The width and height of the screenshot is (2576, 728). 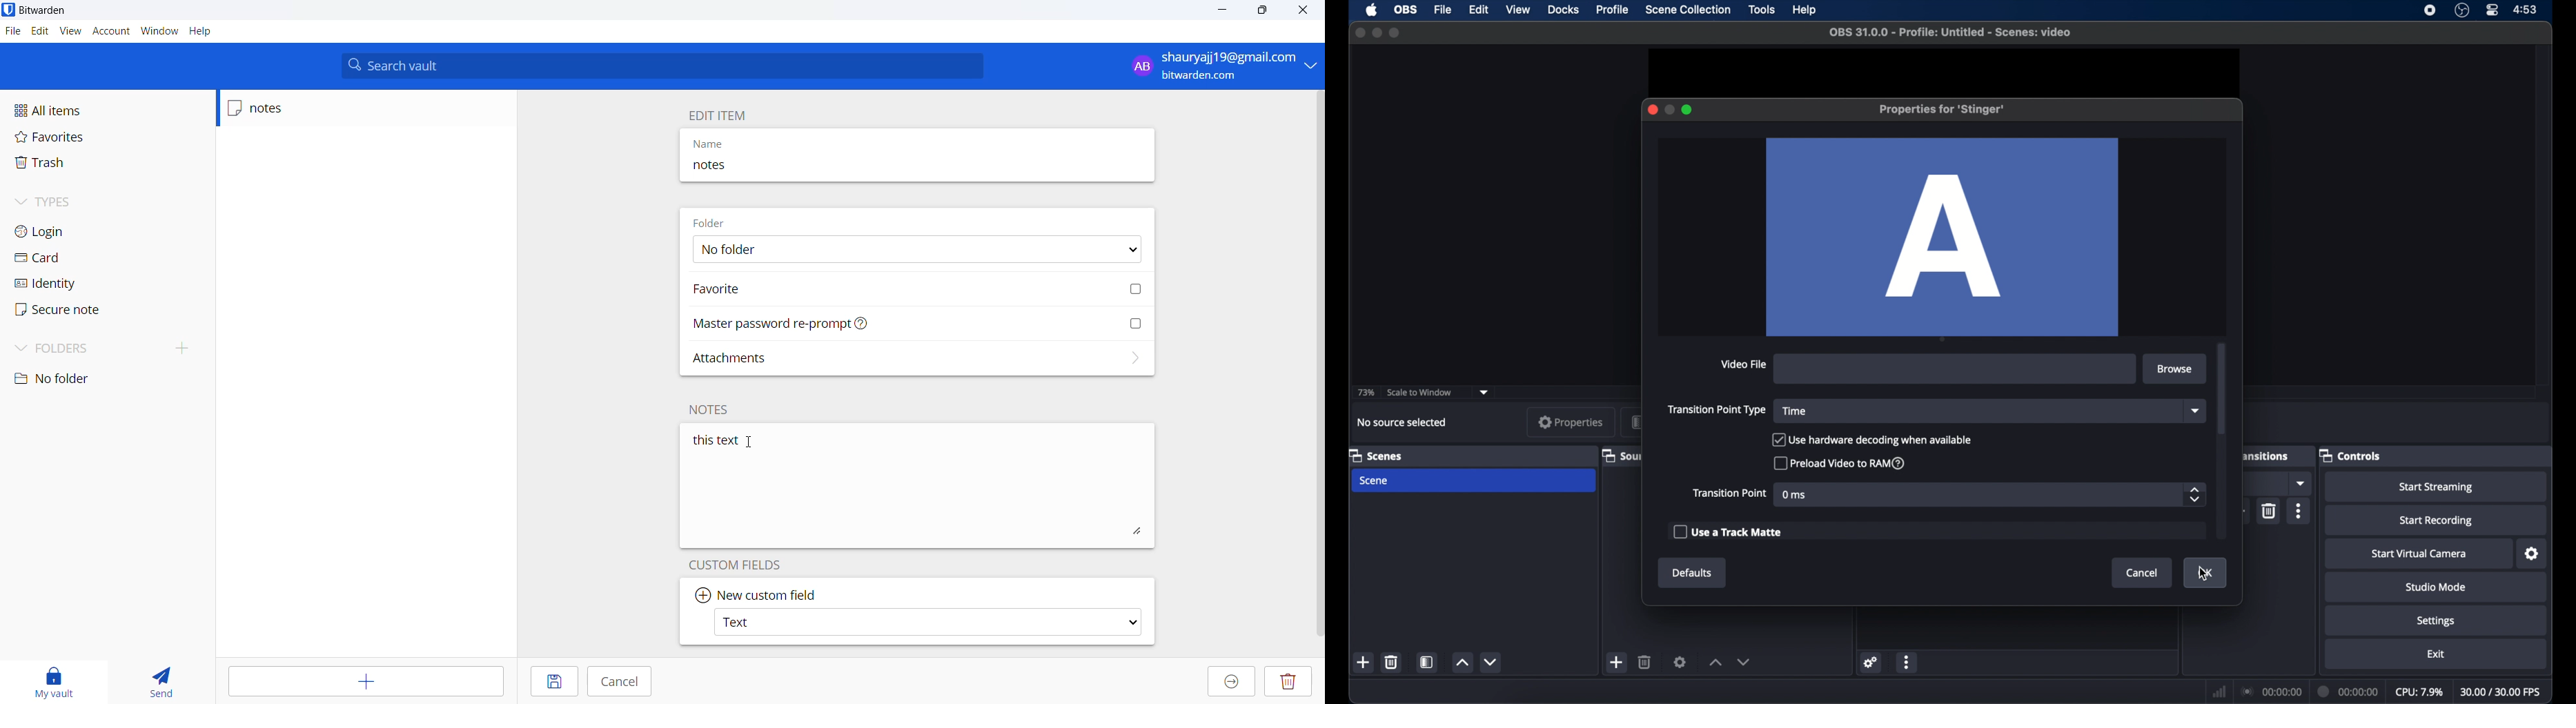 I want to click on more options, so click(x=2301, y=511).